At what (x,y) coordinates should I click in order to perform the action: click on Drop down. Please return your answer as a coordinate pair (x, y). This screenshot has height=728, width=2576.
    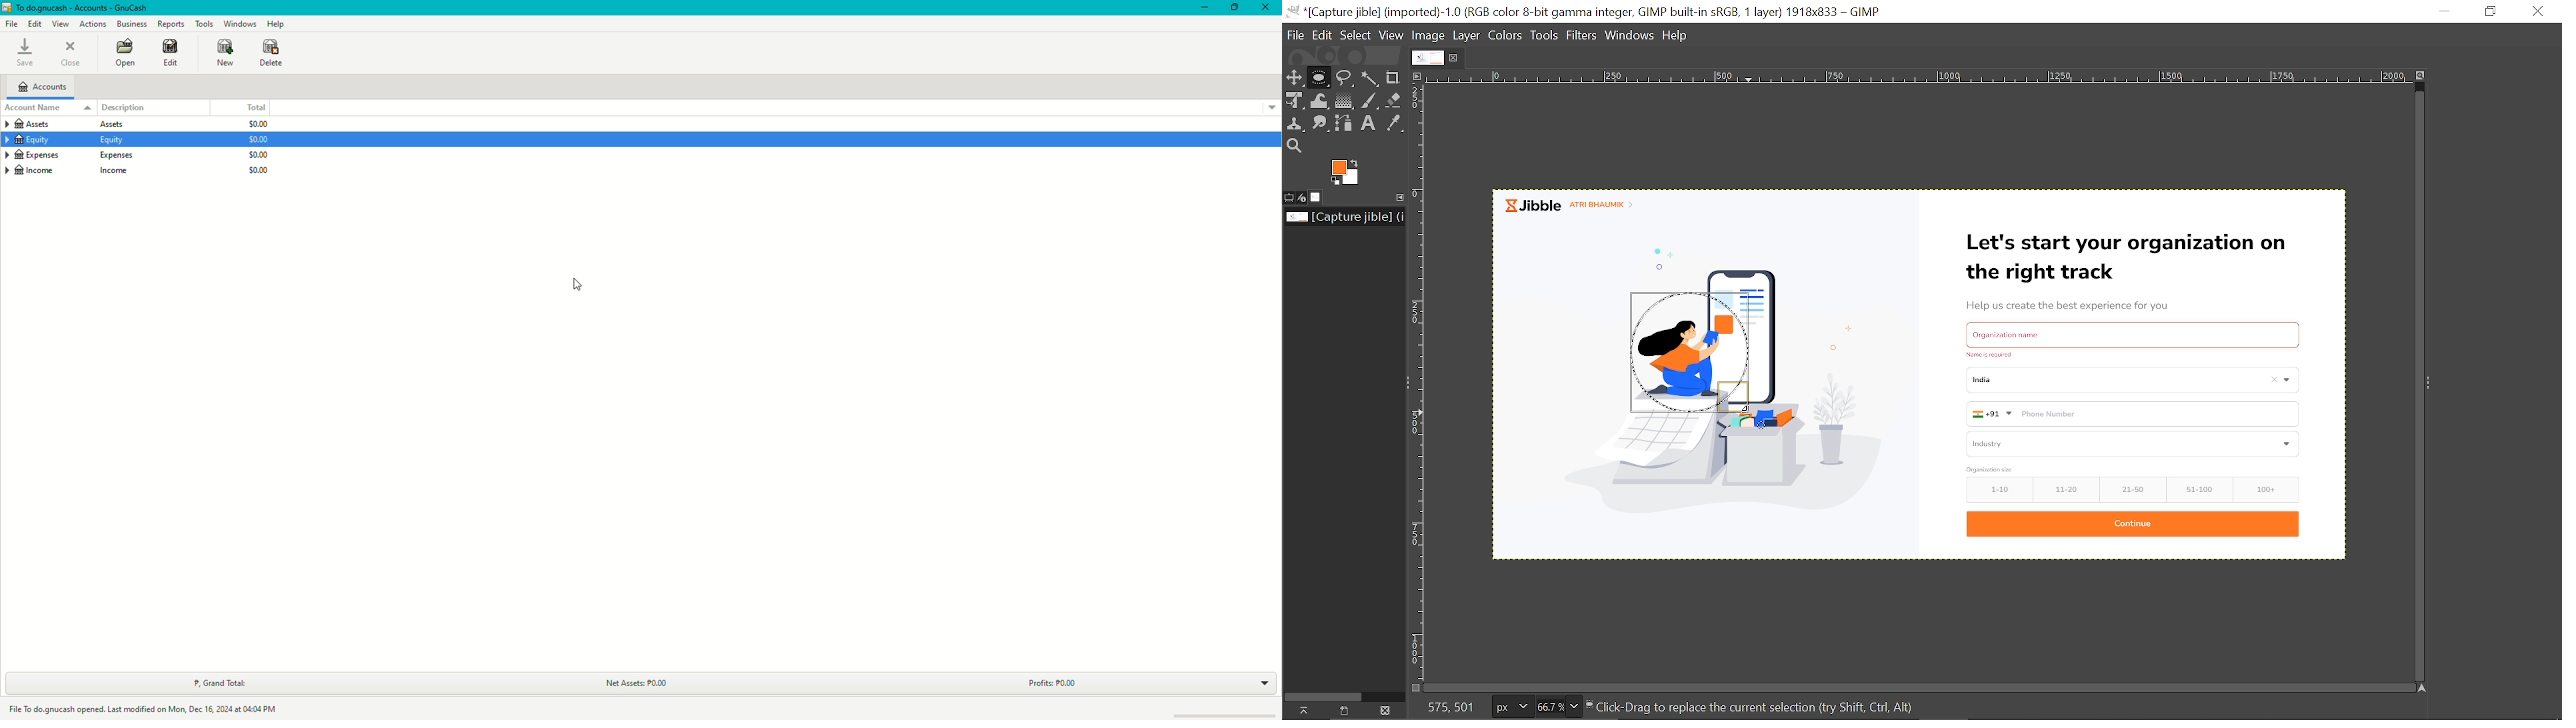
    Looking at the image, I should click on (1270, 107).